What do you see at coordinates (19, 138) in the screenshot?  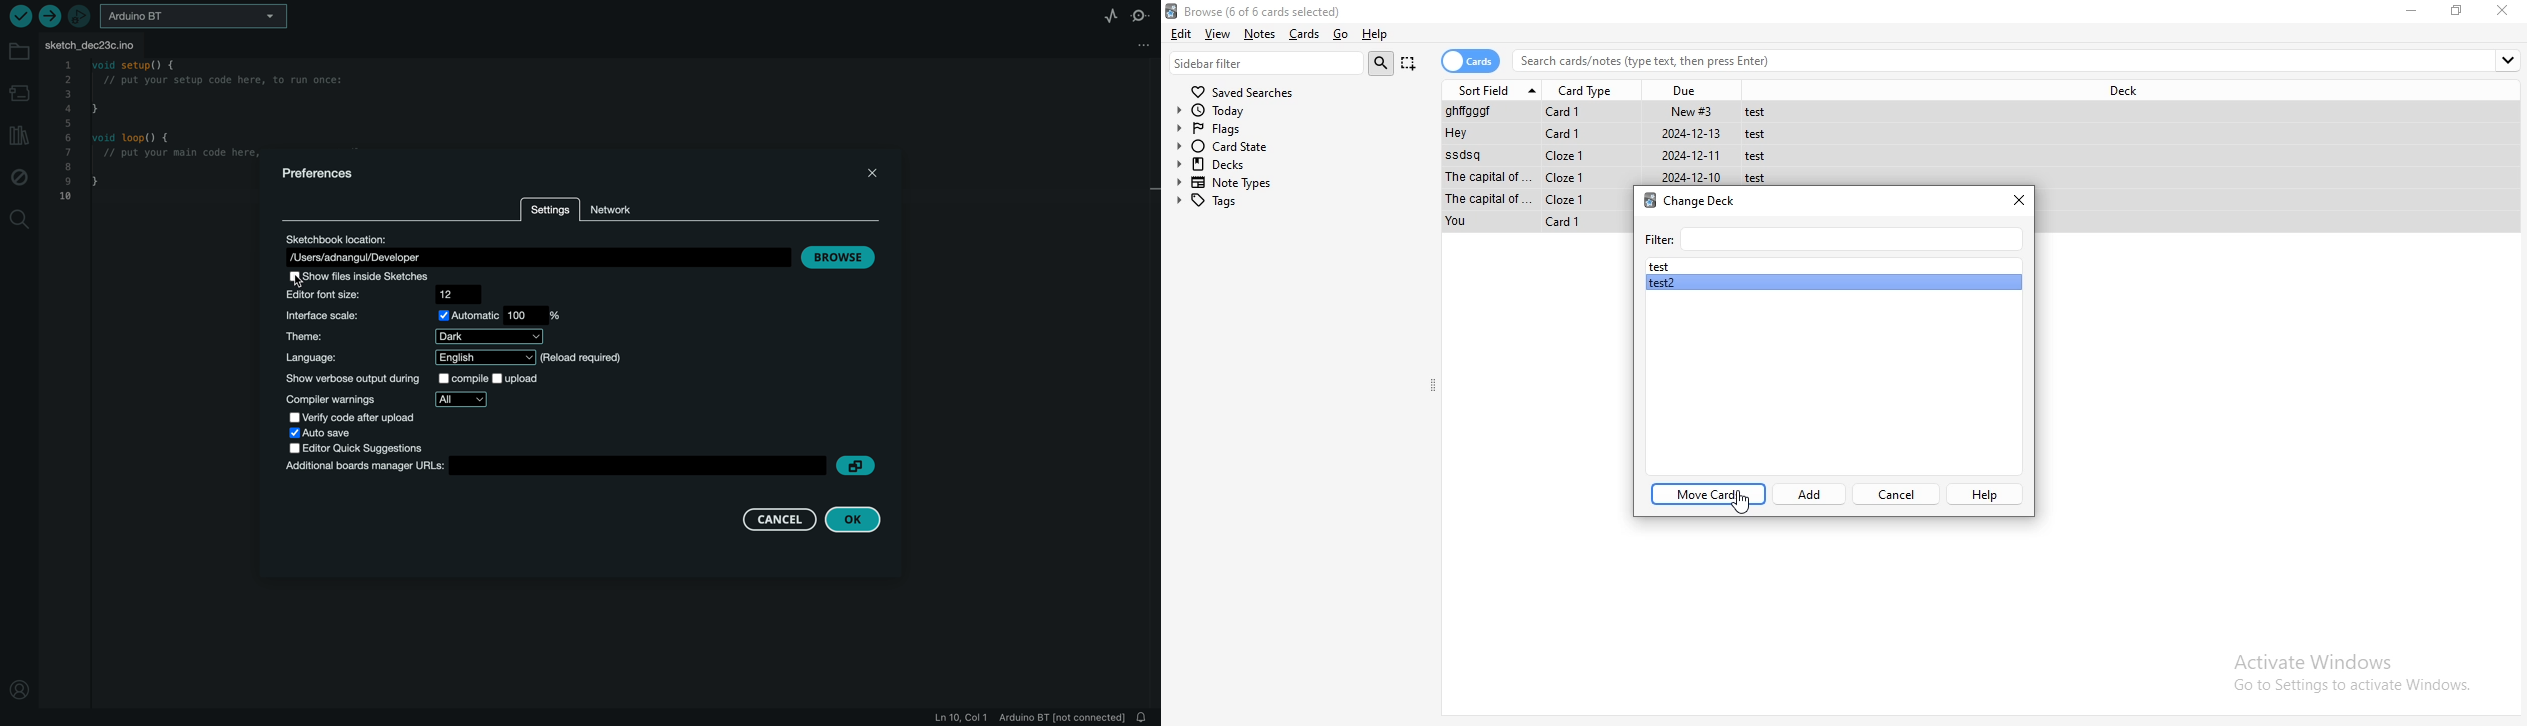 I see `library manager` at bounding box center [19, 138].